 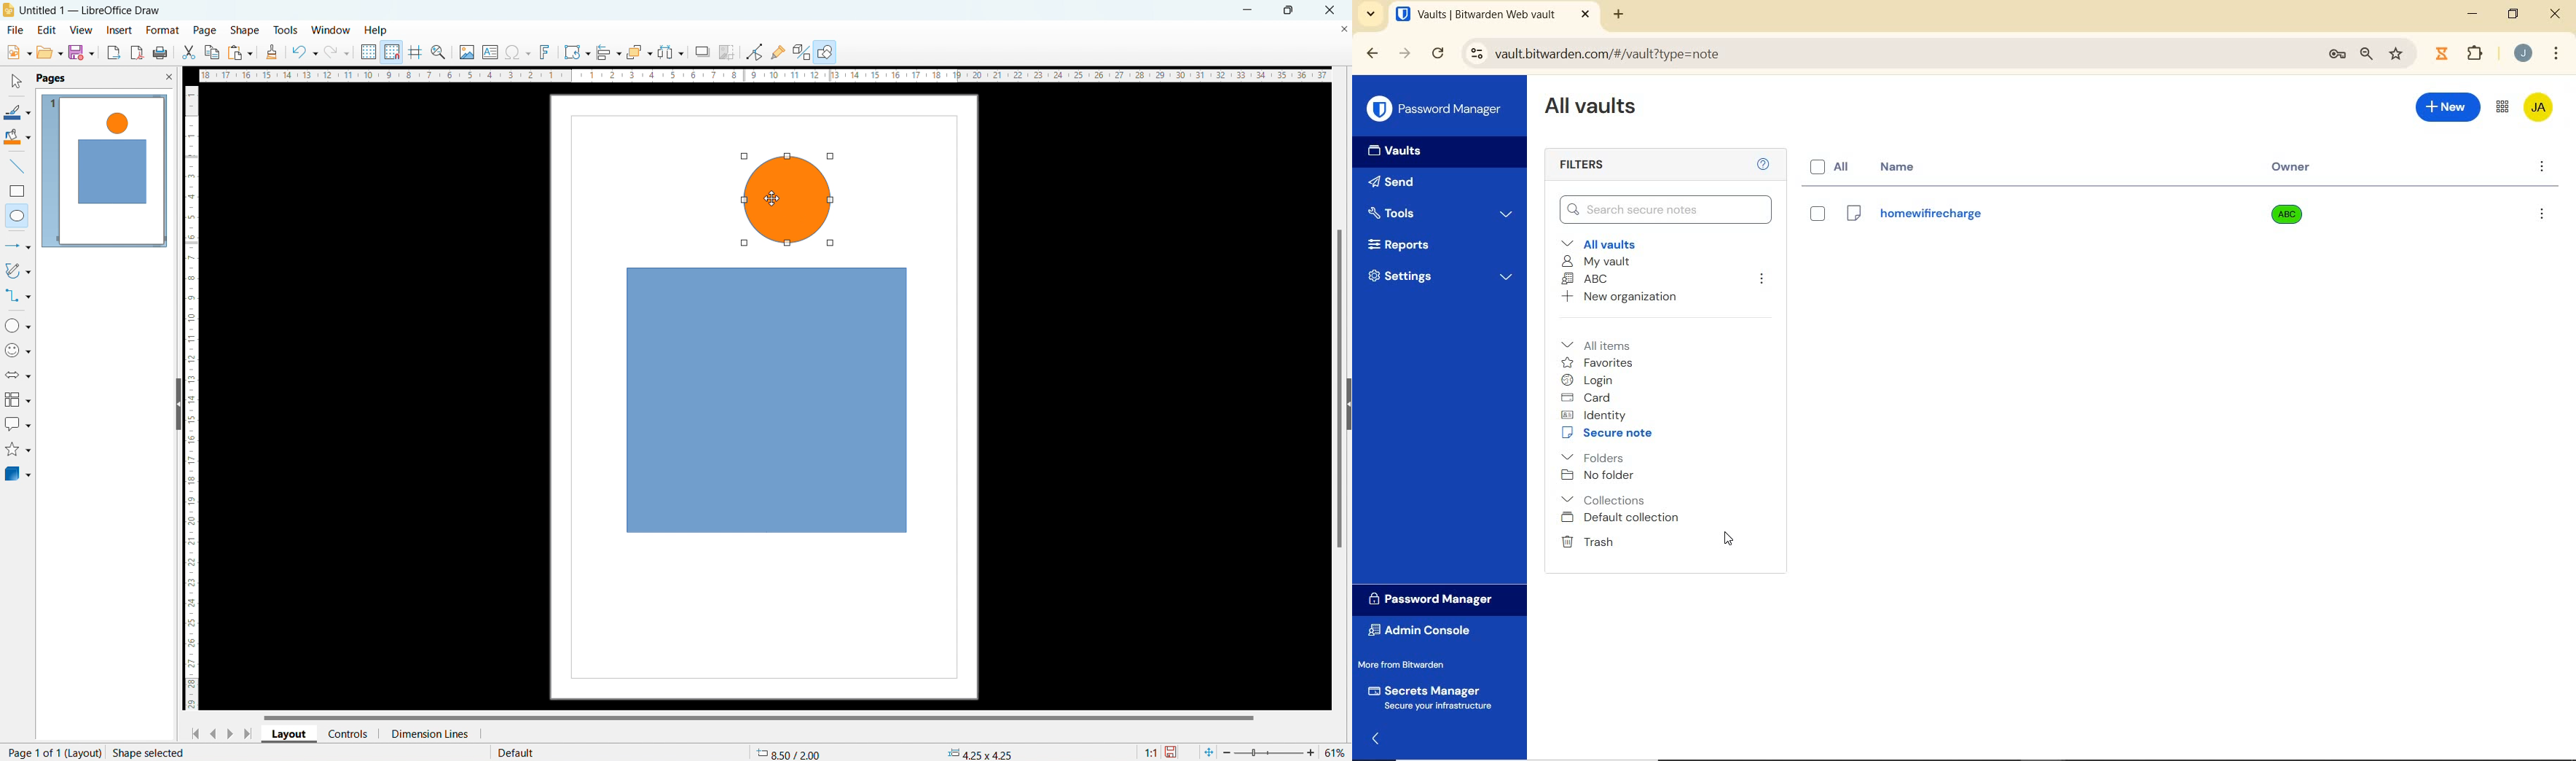 I want to click on shape, so click(x=245, y=31).